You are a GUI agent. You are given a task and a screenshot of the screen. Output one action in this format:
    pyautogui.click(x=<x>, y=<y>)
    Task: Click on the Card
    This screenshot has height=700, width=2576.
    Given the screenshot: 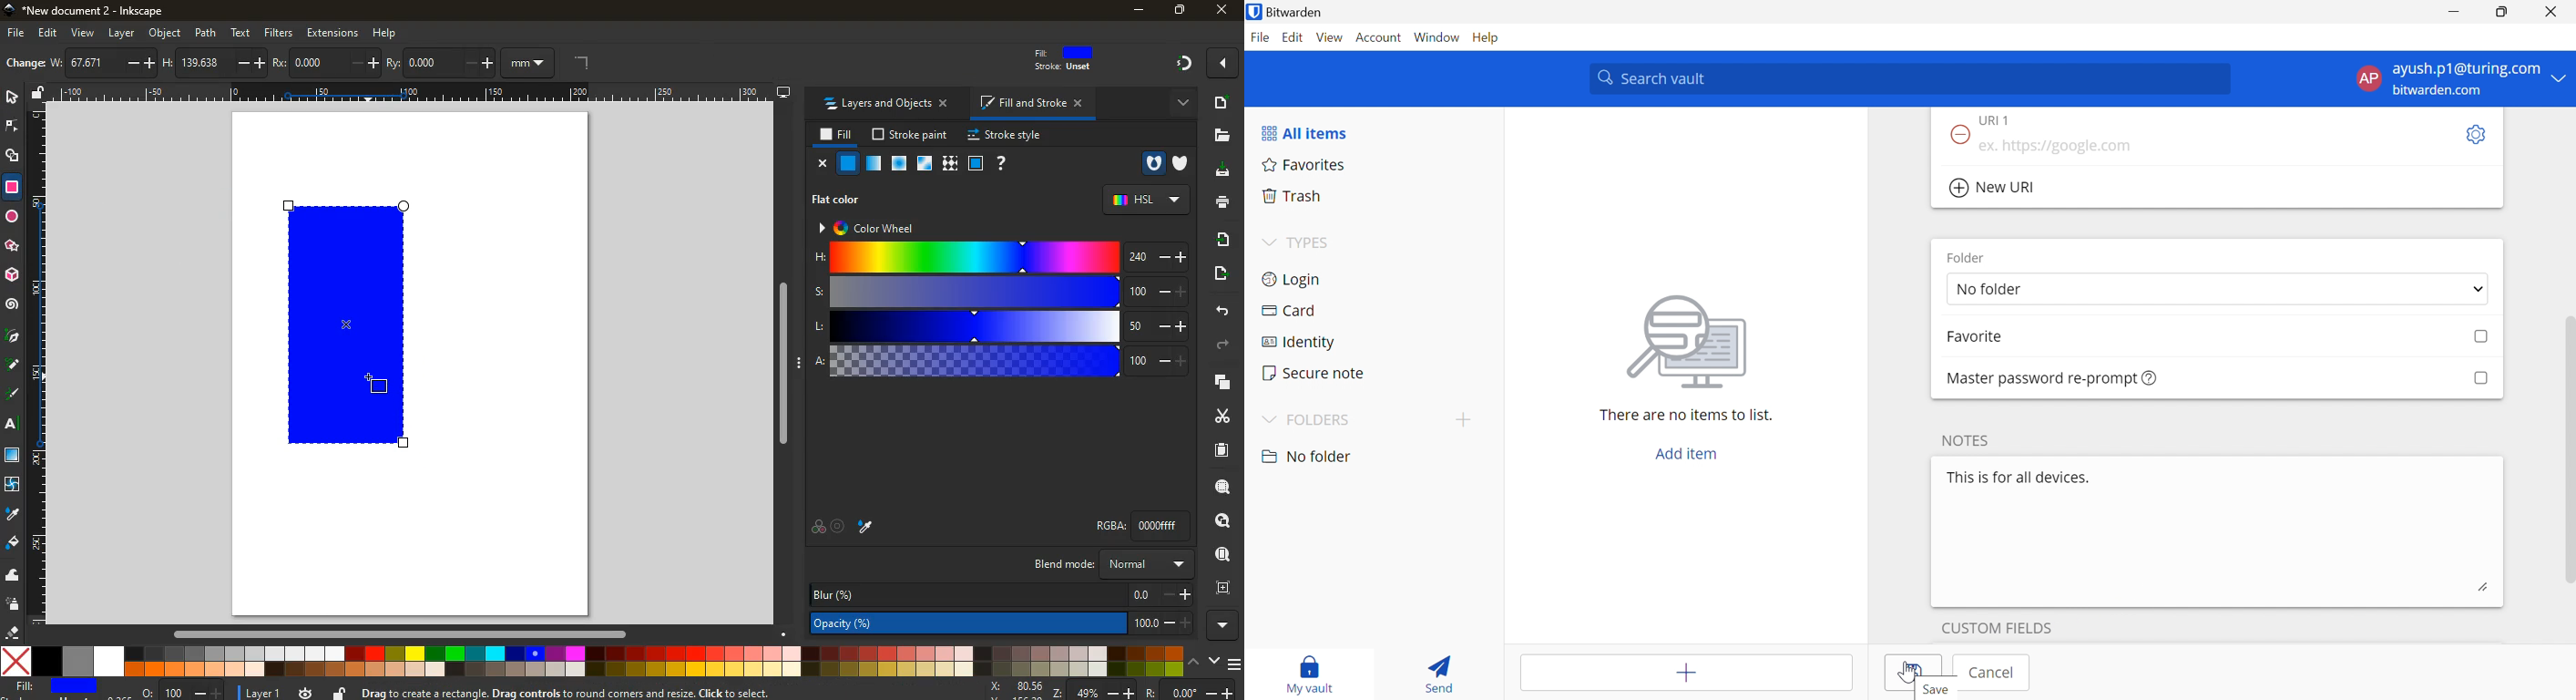 What is the action you would take?
    pyautogui.click(x=1288, y=310)
    